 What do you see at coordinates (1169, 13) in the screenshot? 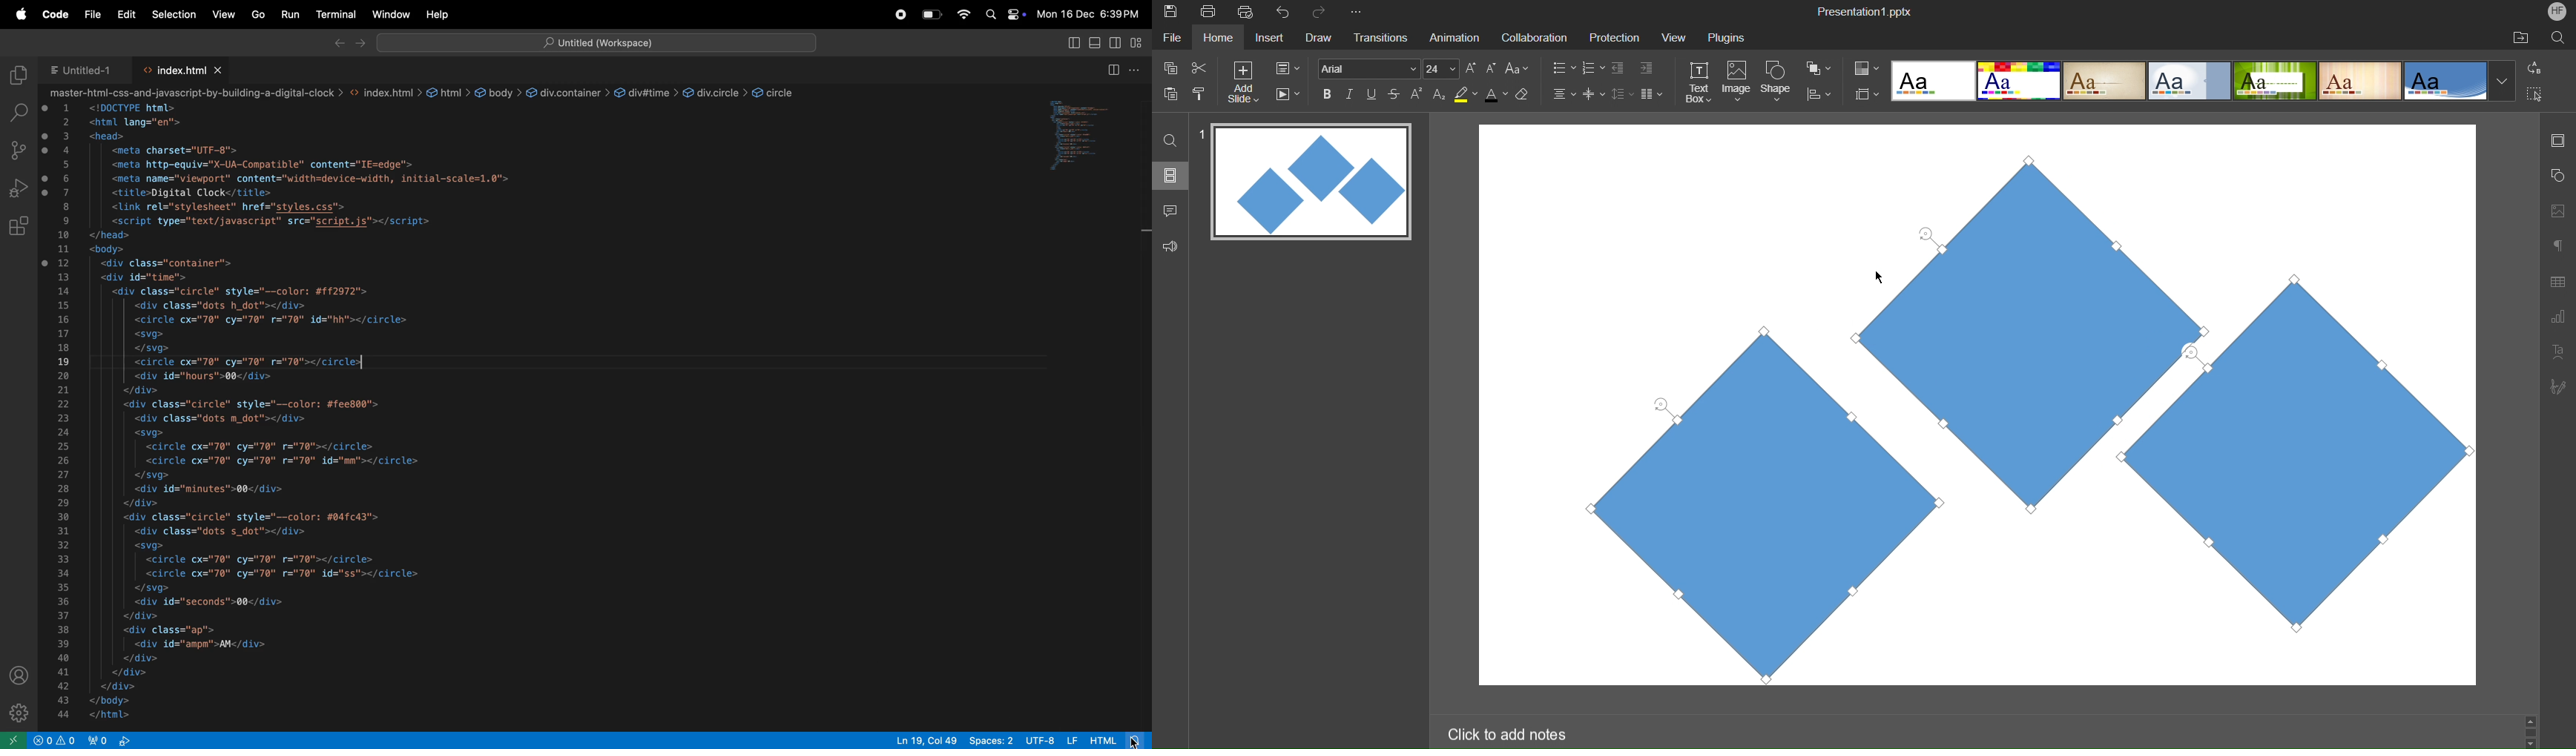
I see `Save` at bounding box center [1169, 13].